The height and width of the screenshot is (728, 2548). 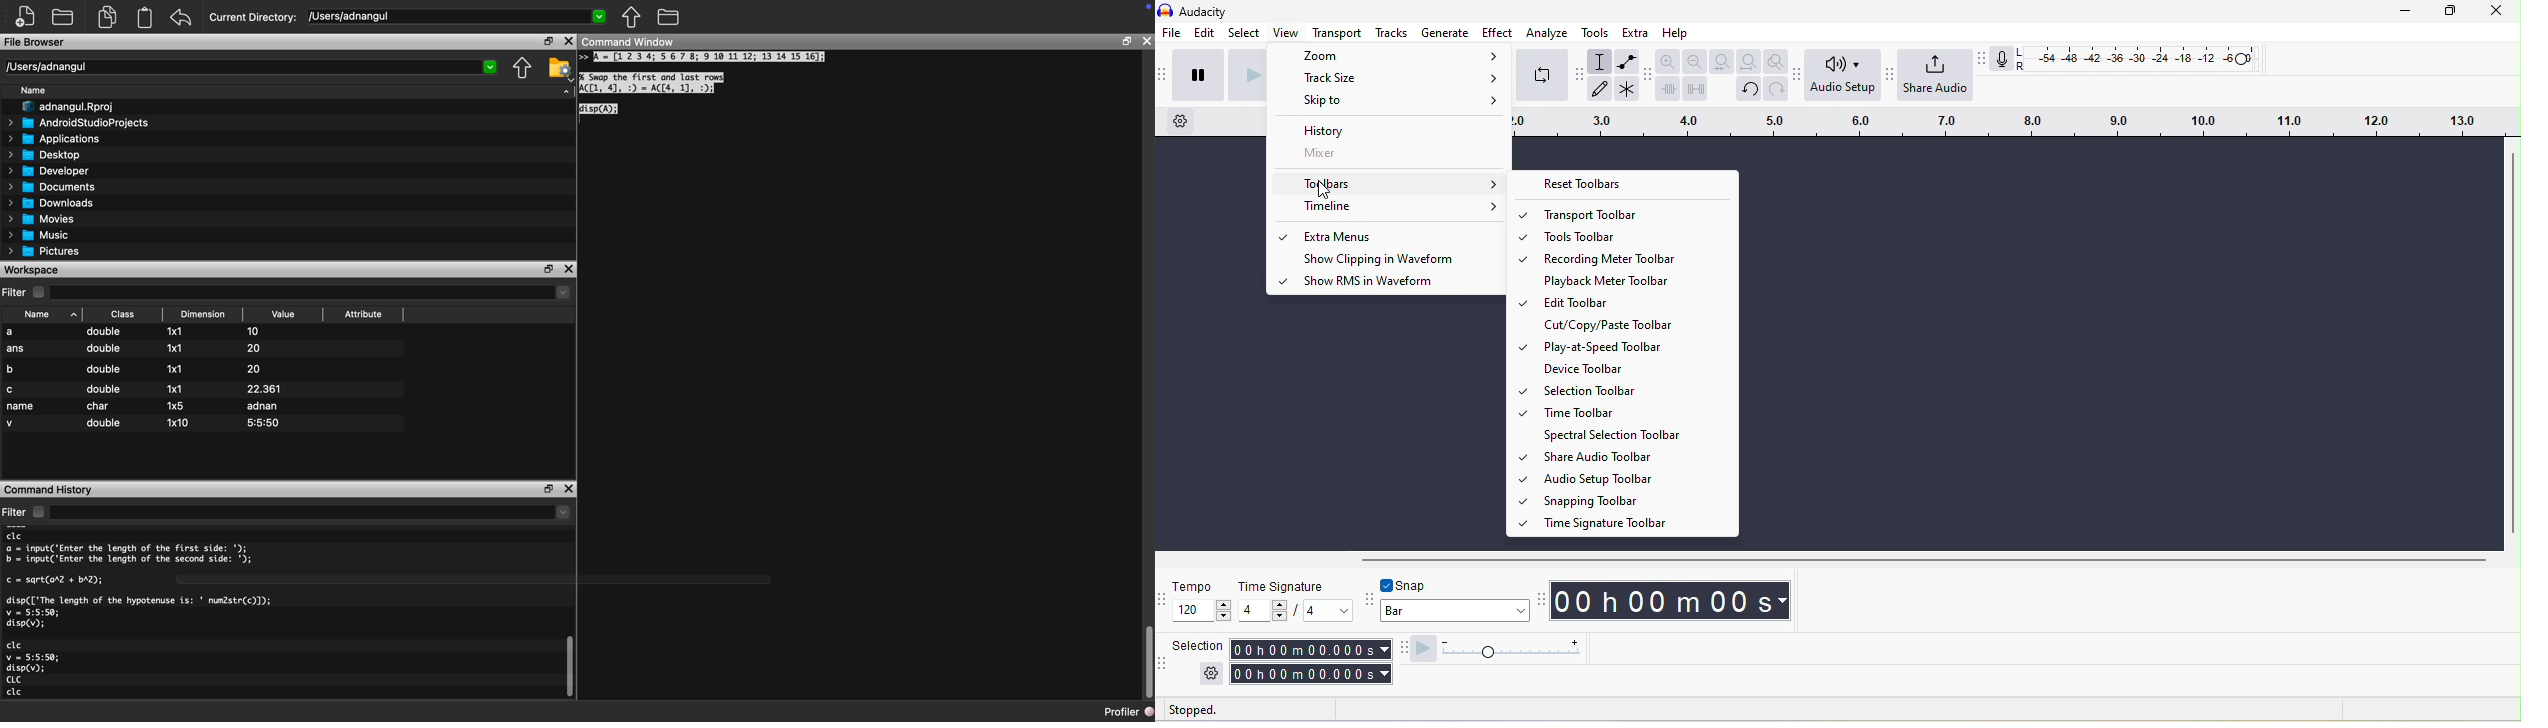 What do you see at coordinates (1280, 280) in the screenshot?
I see `option enabled` at bounding box center [1280, 280].